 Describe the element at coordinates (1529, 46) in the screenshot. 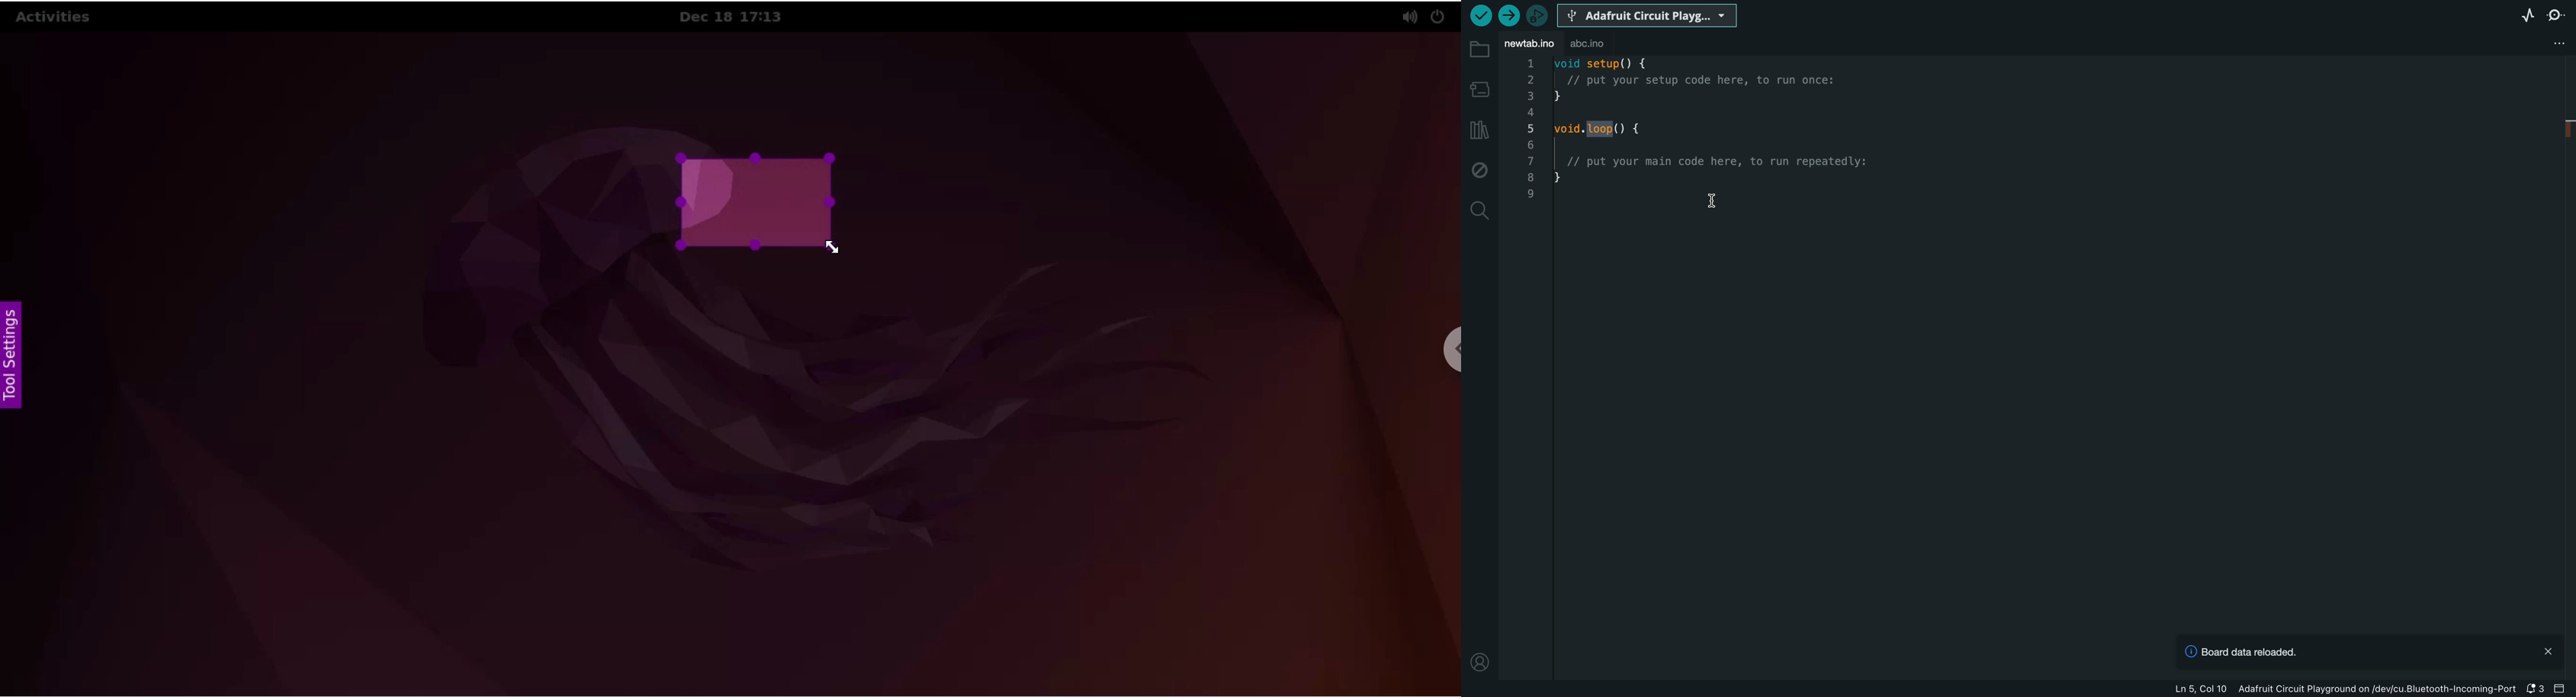

I see `newtab.ino` at that location.